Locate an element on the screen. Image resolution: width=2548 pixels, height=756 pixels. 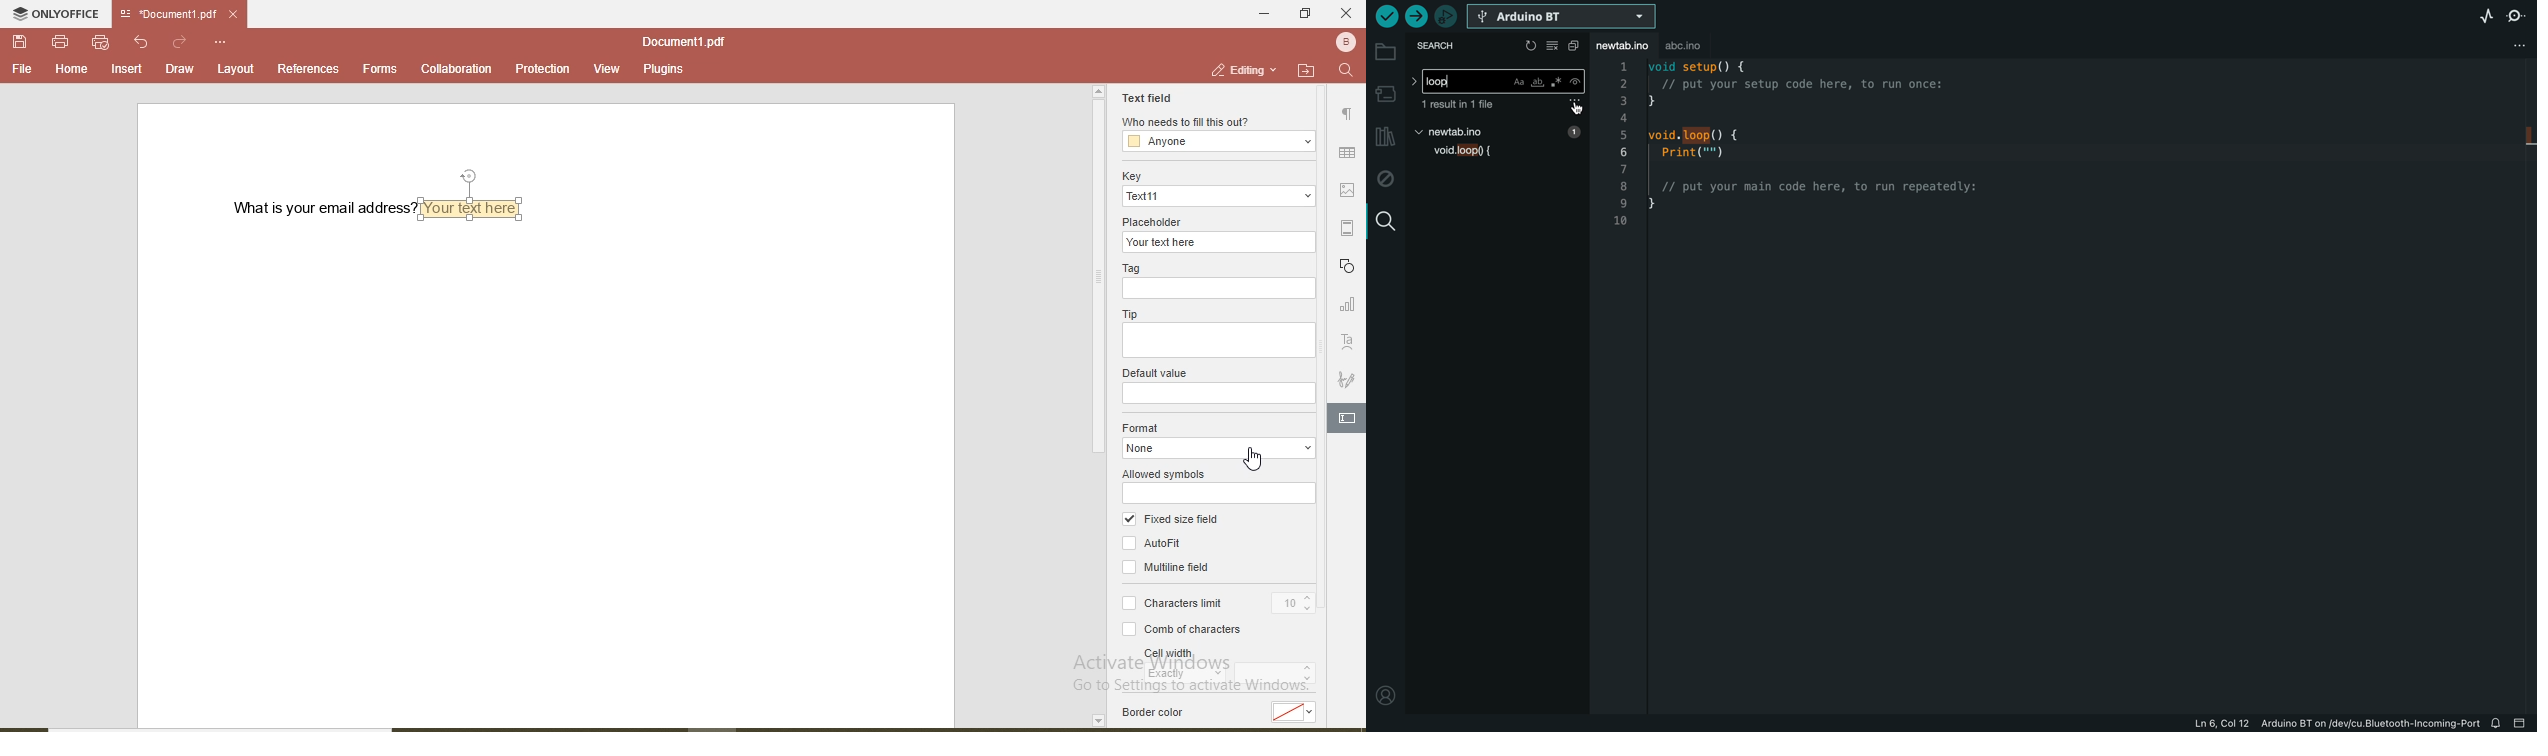
position text box is located at coordinates (473, 175).